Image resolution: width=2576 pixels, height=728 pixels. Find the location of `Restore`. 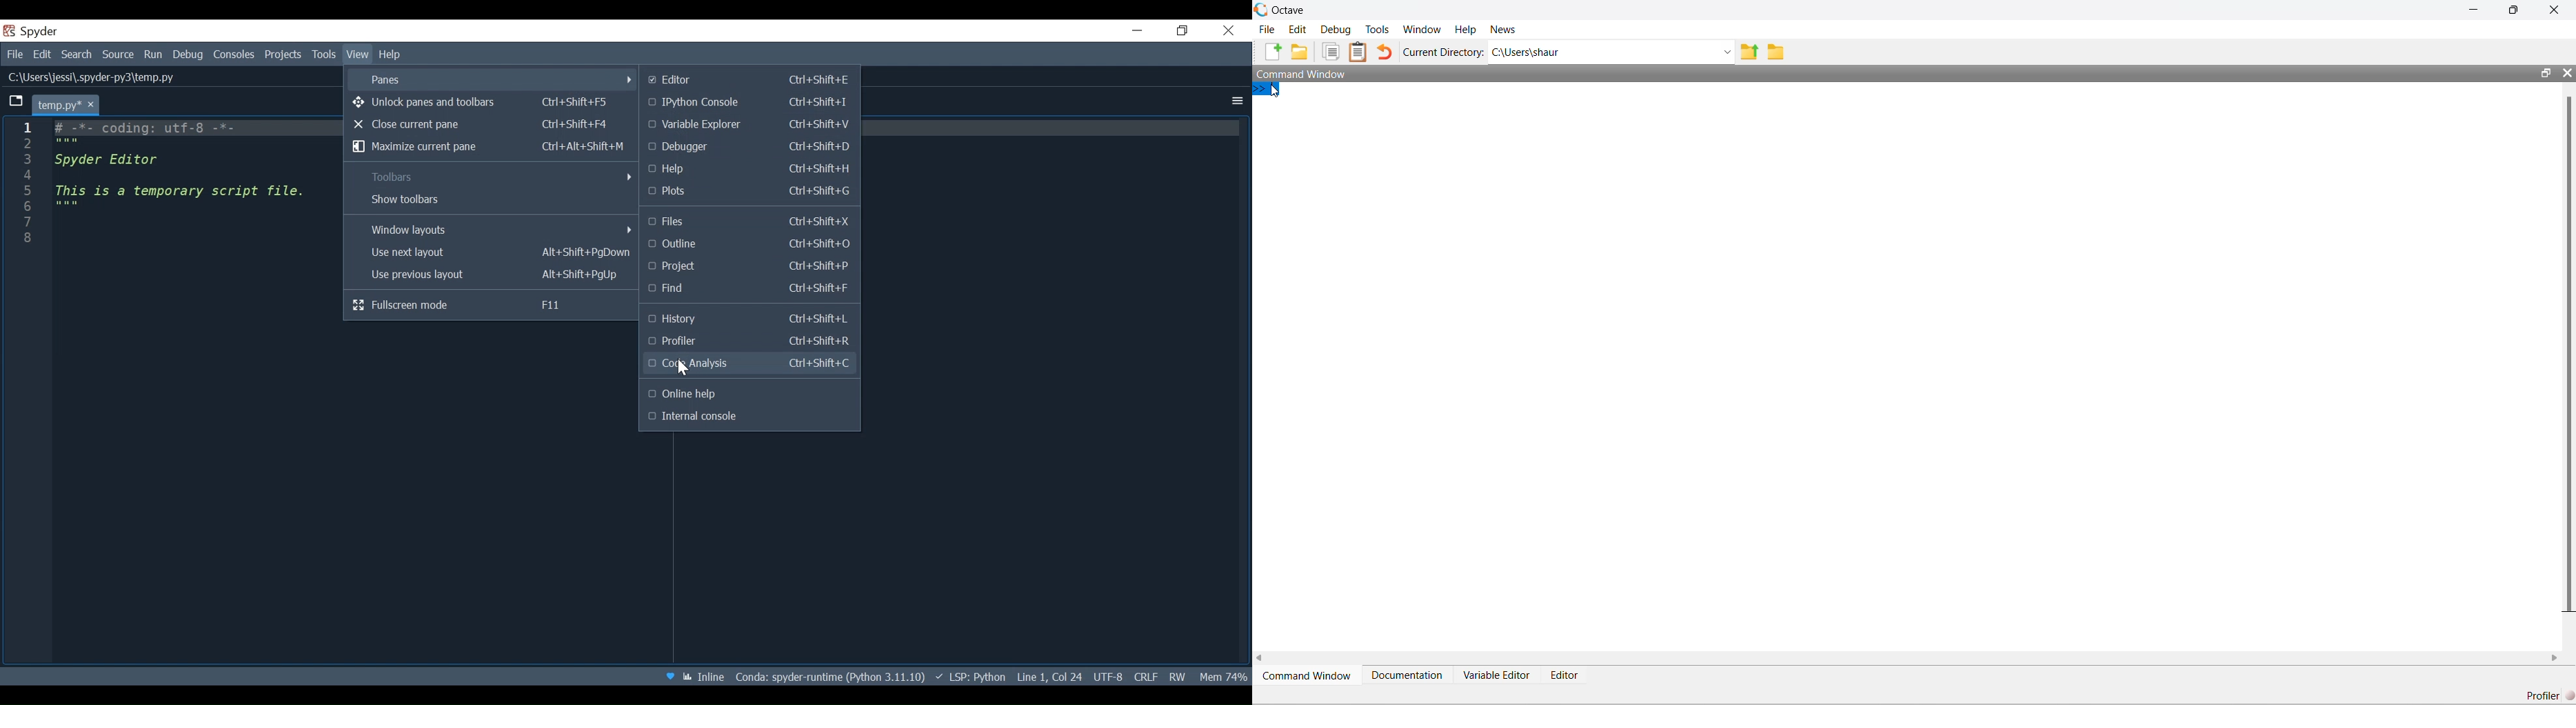

Restore is located at coordinates (1183, 31).